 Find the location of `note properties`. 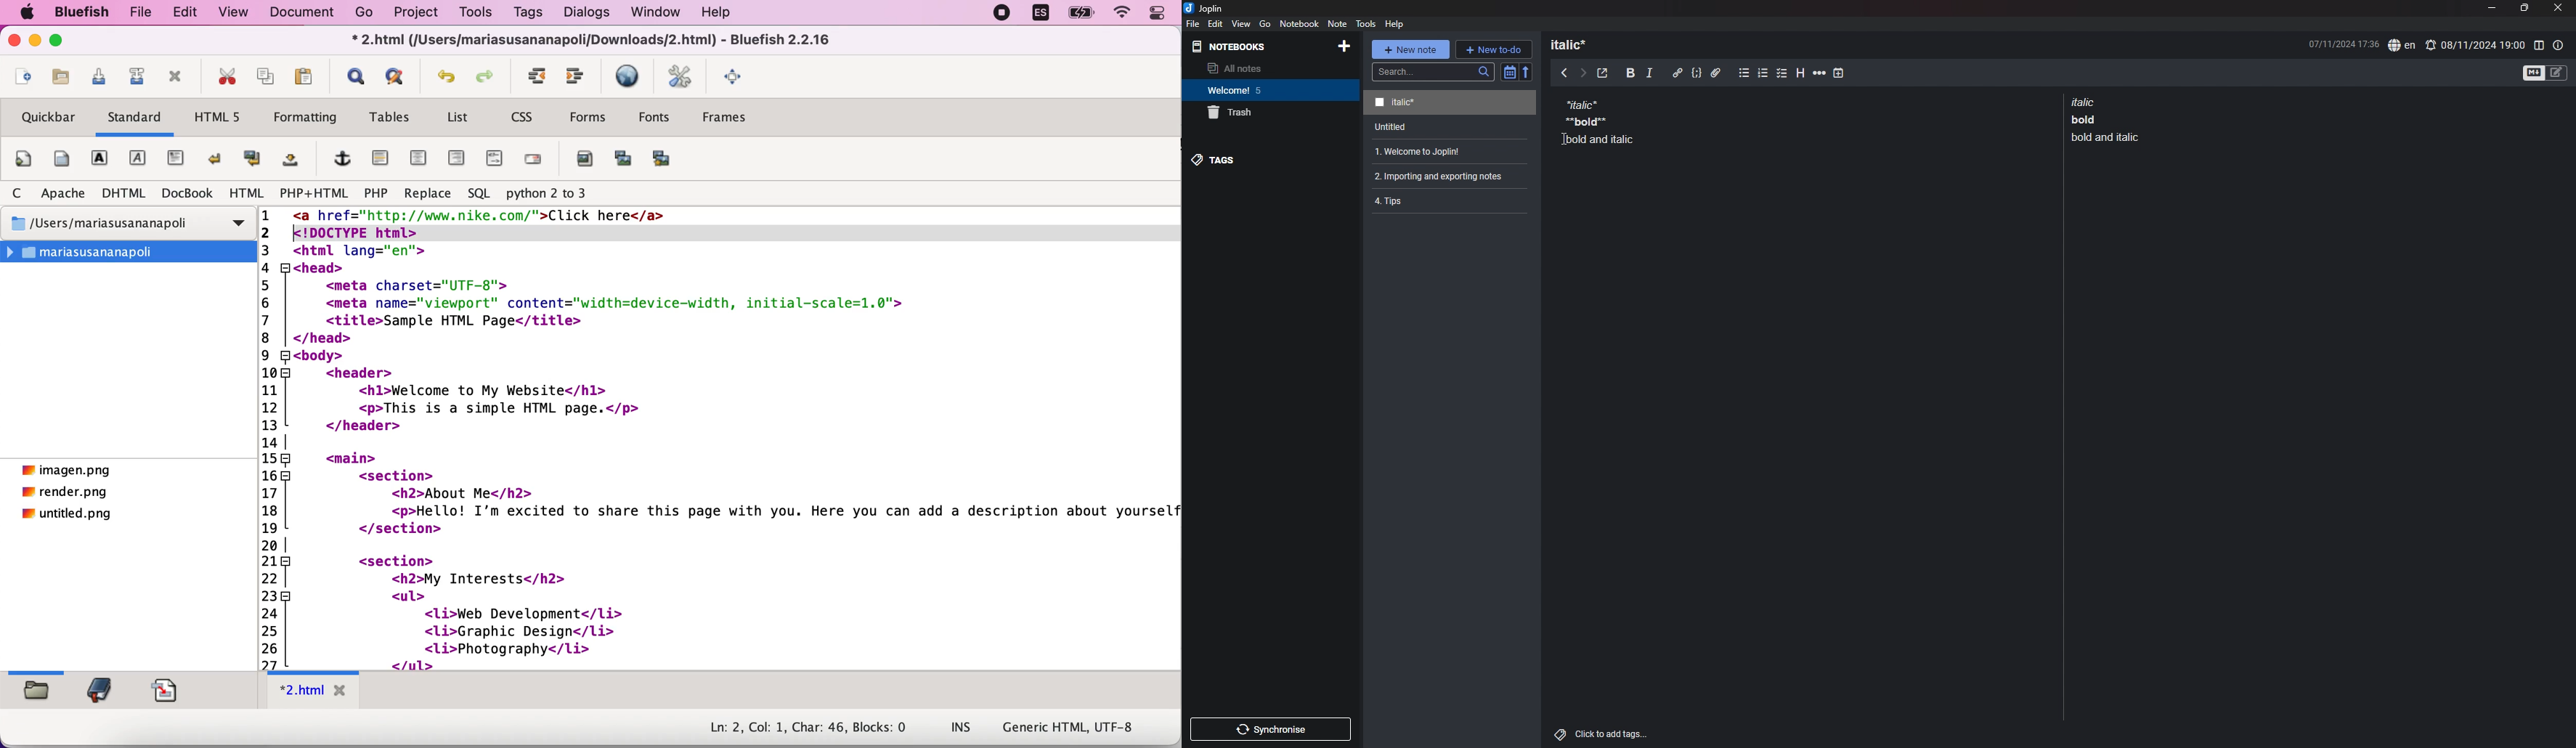

note properties is located at coordinates (2559, 45).